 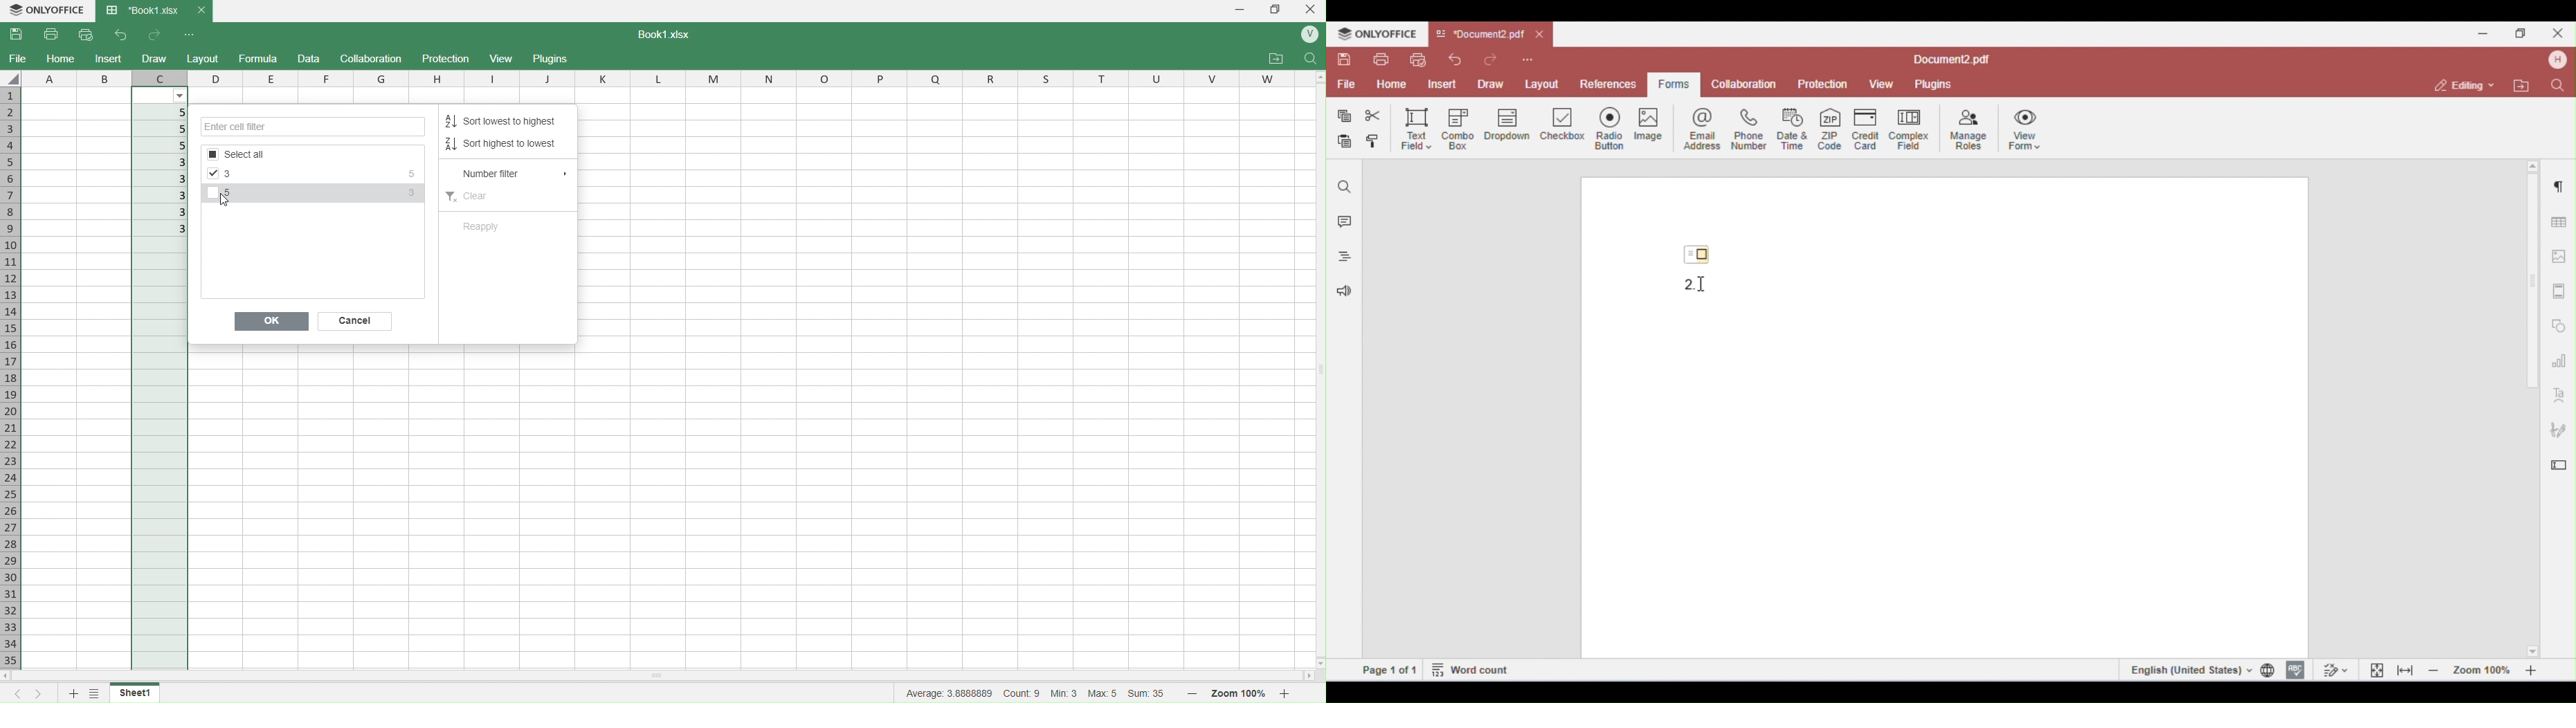 What do you see at coordinates (161, 213) in the screenshot?
I see `3` at bounding box center [161, 213].